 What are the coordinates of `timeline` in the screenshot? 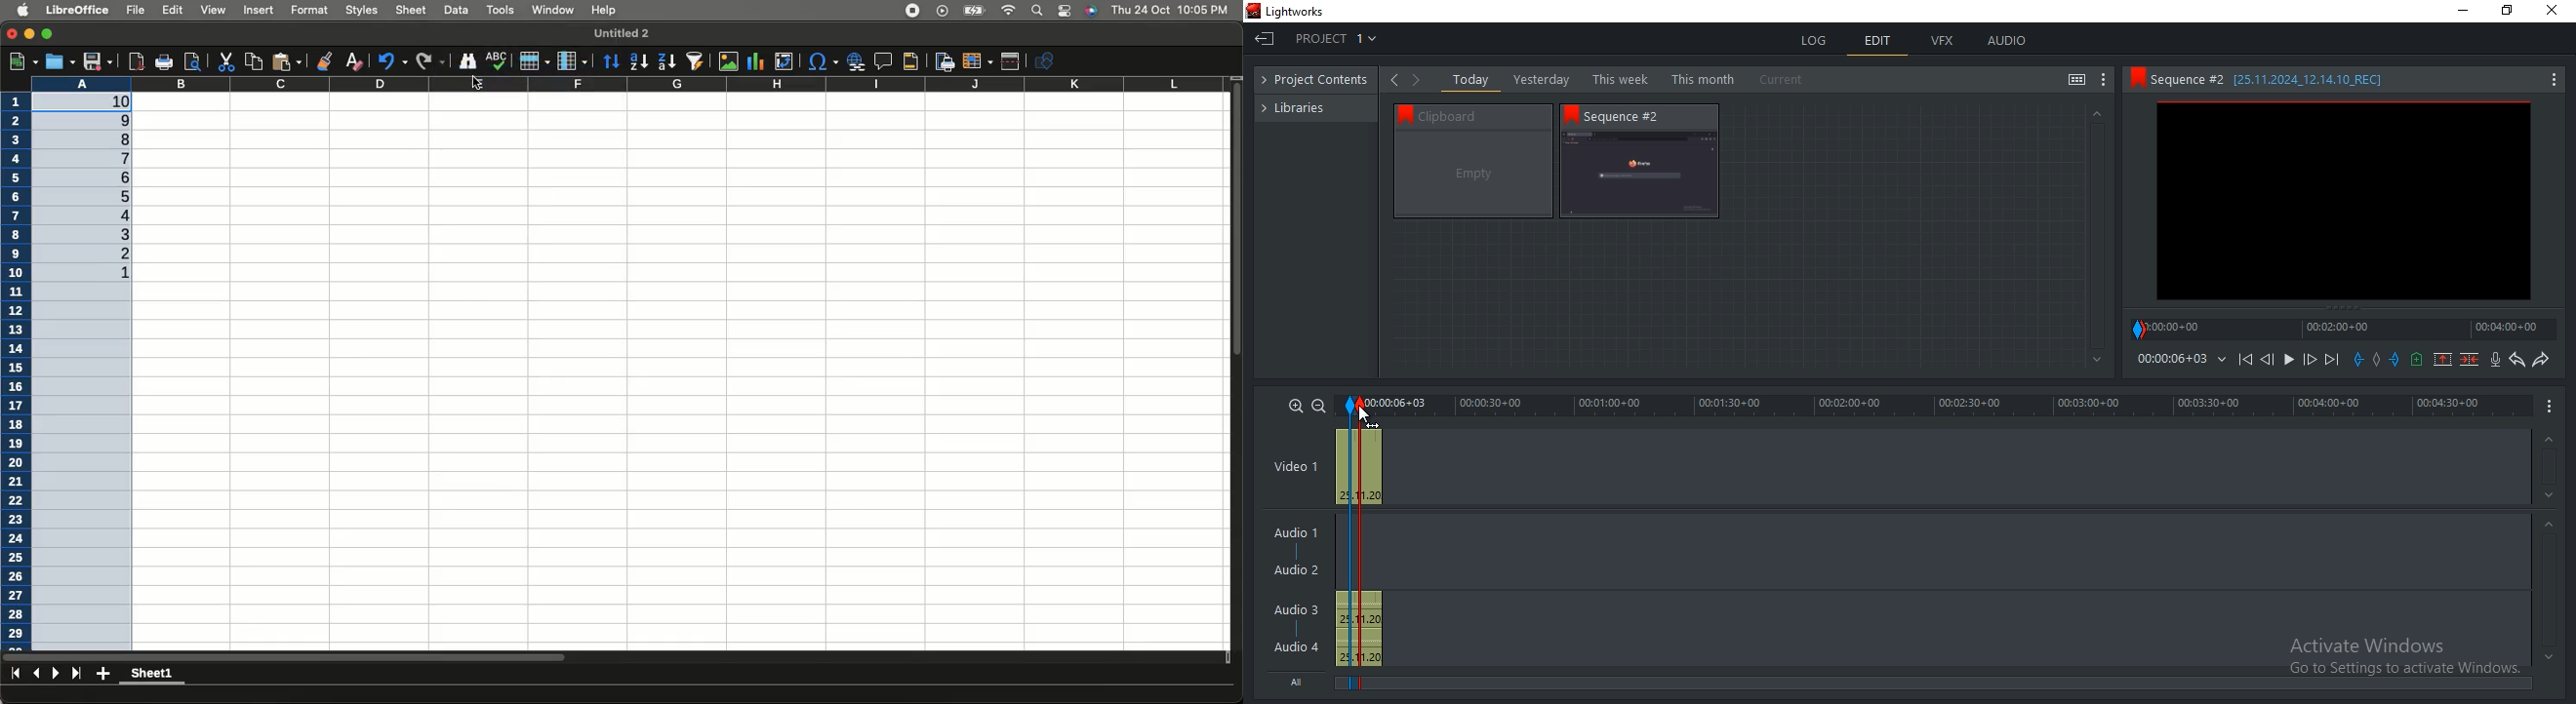 It's located at (1936, 406).